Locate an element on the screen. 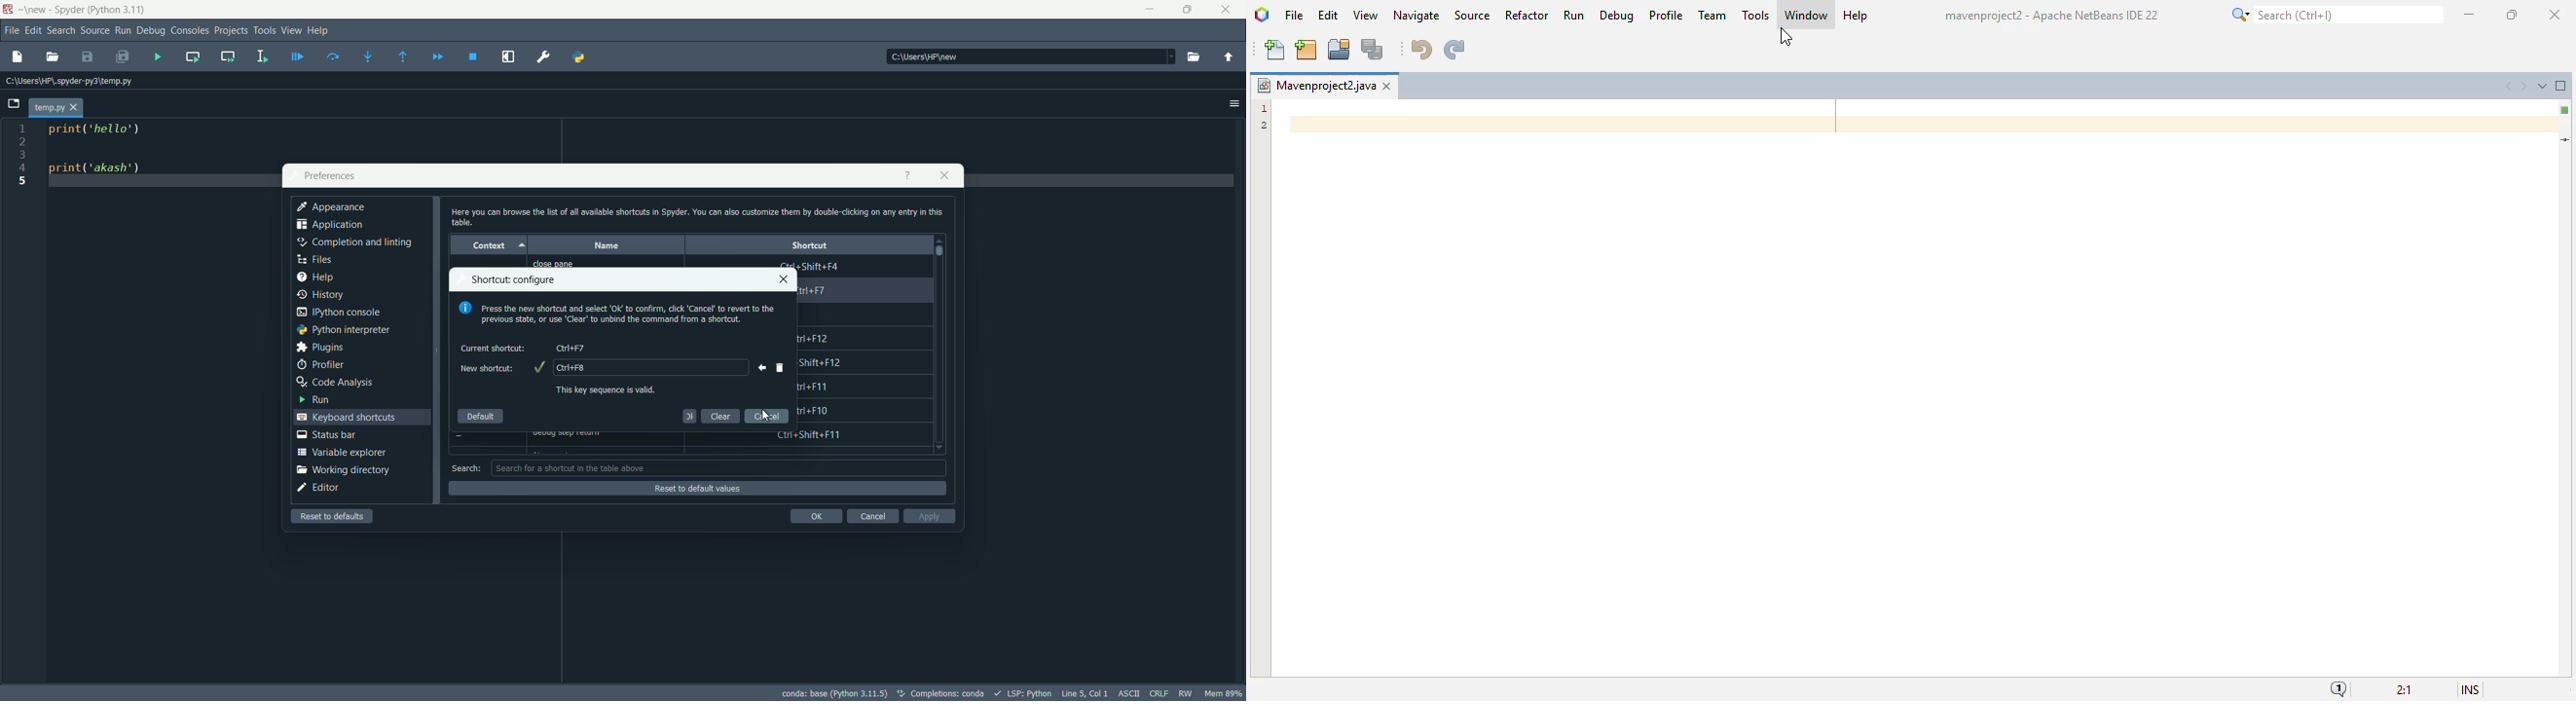 The width and height of the screenshot is (2576, 728). save all files is located at coordinates (123, 58).